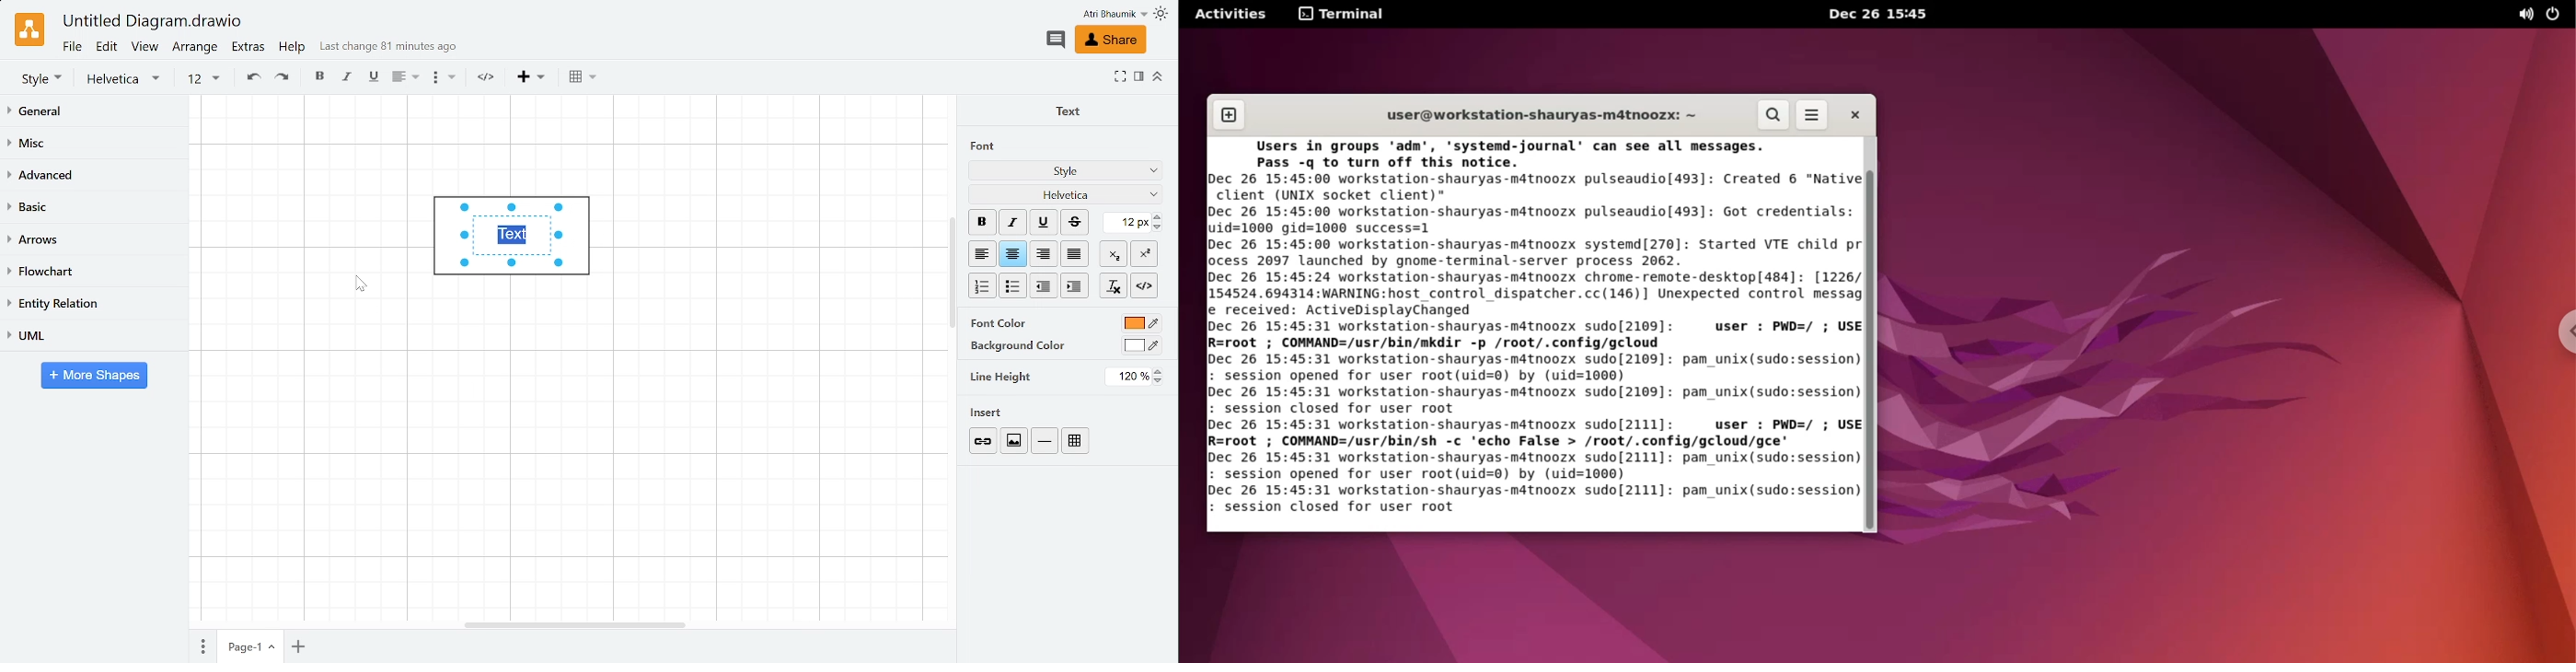 Image resolution: width=2576 pixels, height=672 pixels. I want to click on Increase line height, so click(1160, 371).